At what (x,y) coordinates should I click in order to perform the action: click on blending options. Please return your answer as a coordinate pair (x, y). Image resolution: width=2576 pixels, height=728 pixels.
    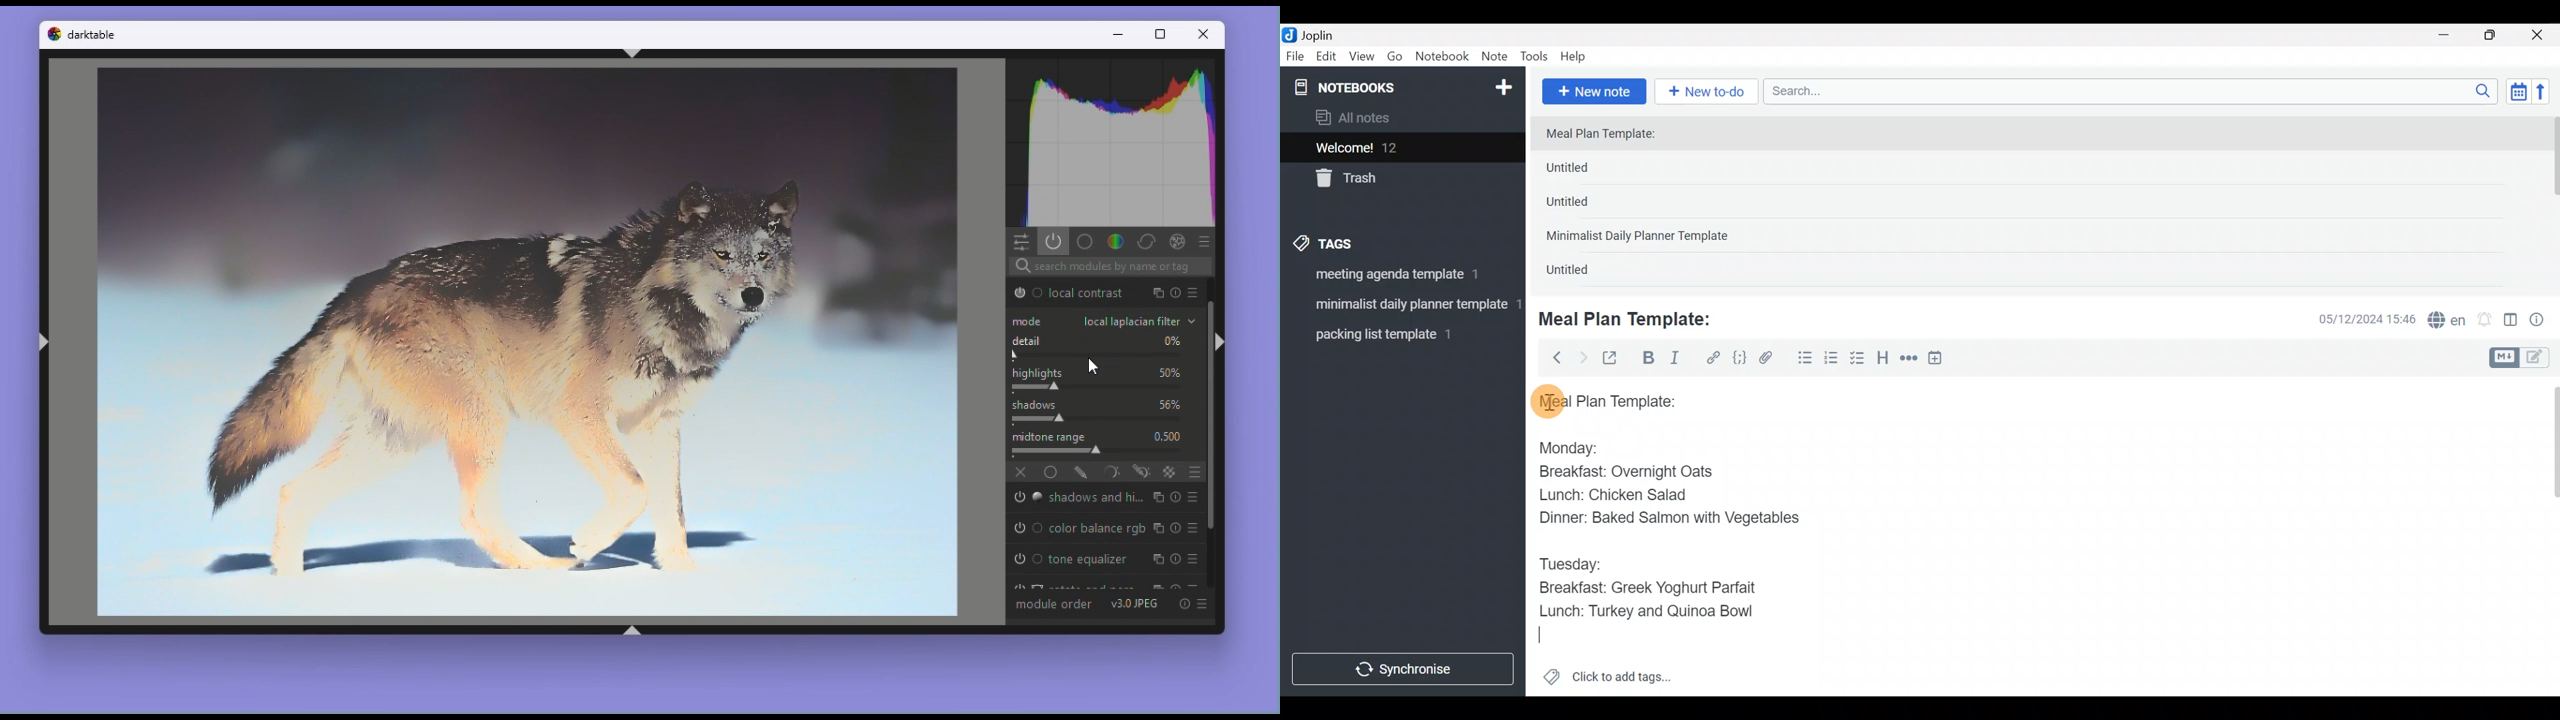
    Looking at the image, I should click on (1196, 474).